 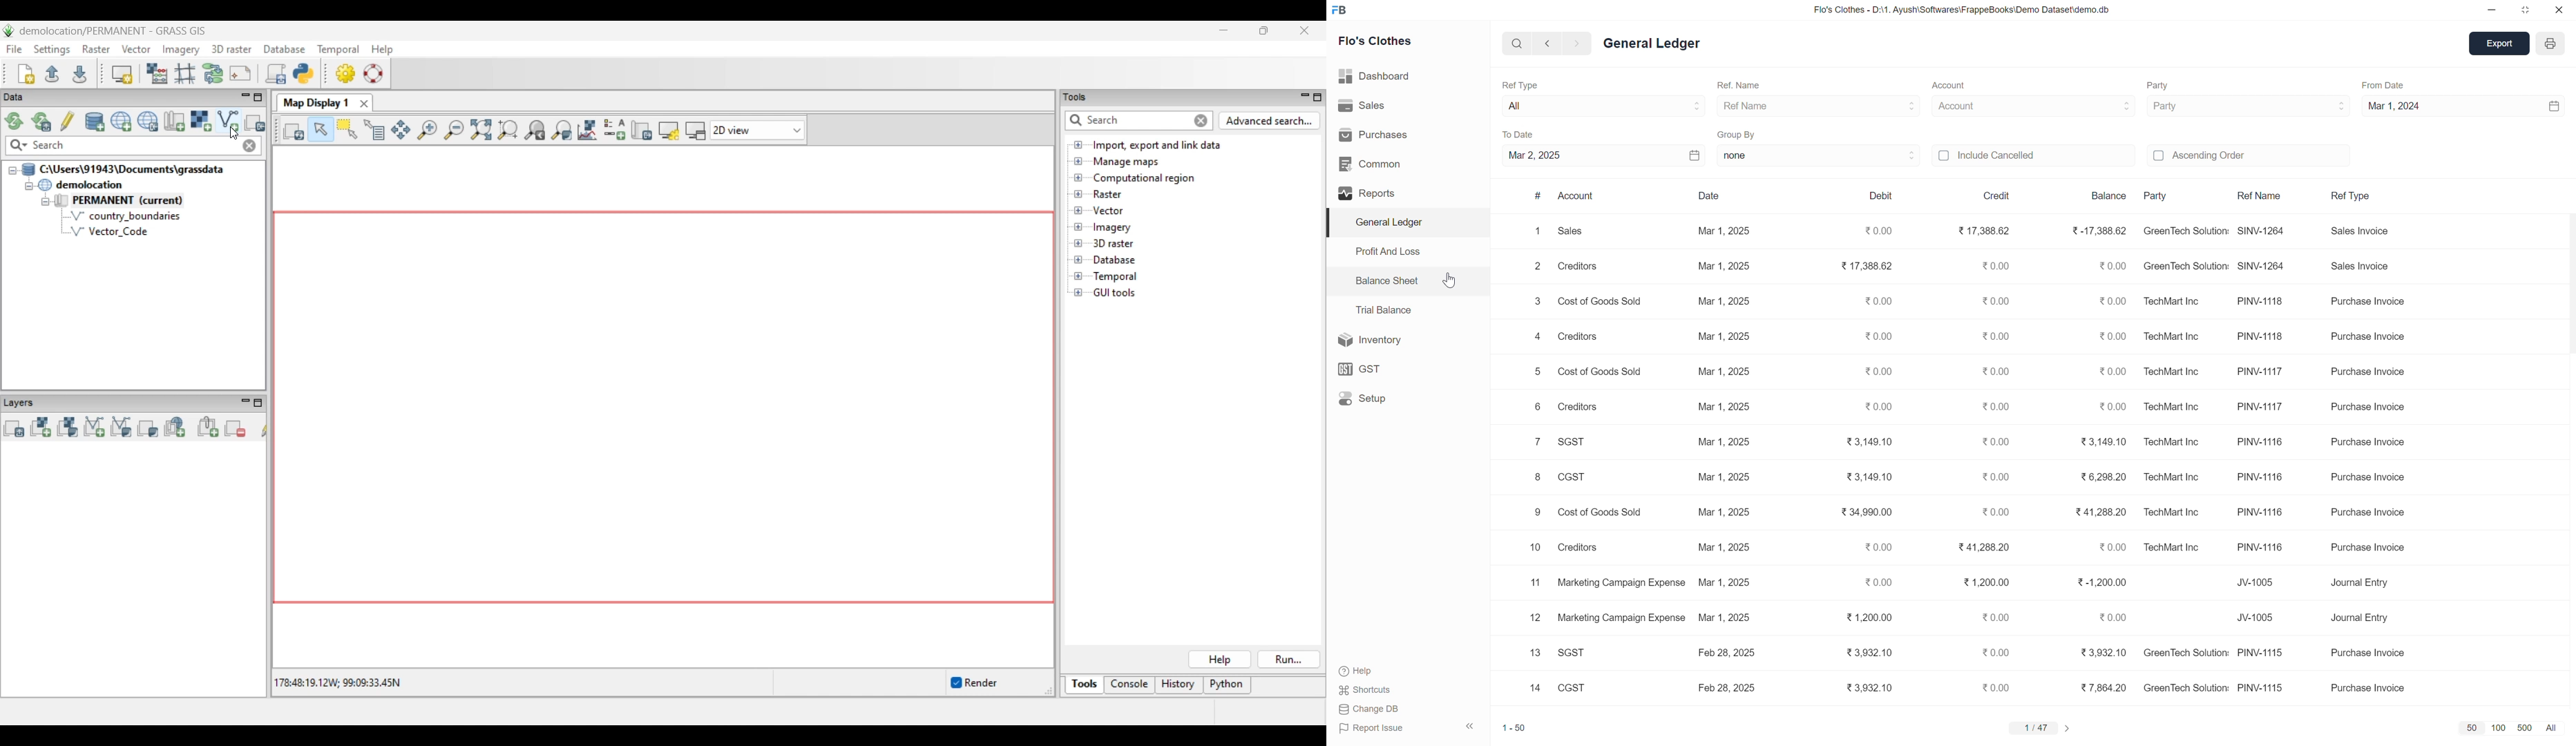 What do you see at coordinates (1649, 41) in the screenshot?
I see `General ledger` at bounding box center [1649, 41].